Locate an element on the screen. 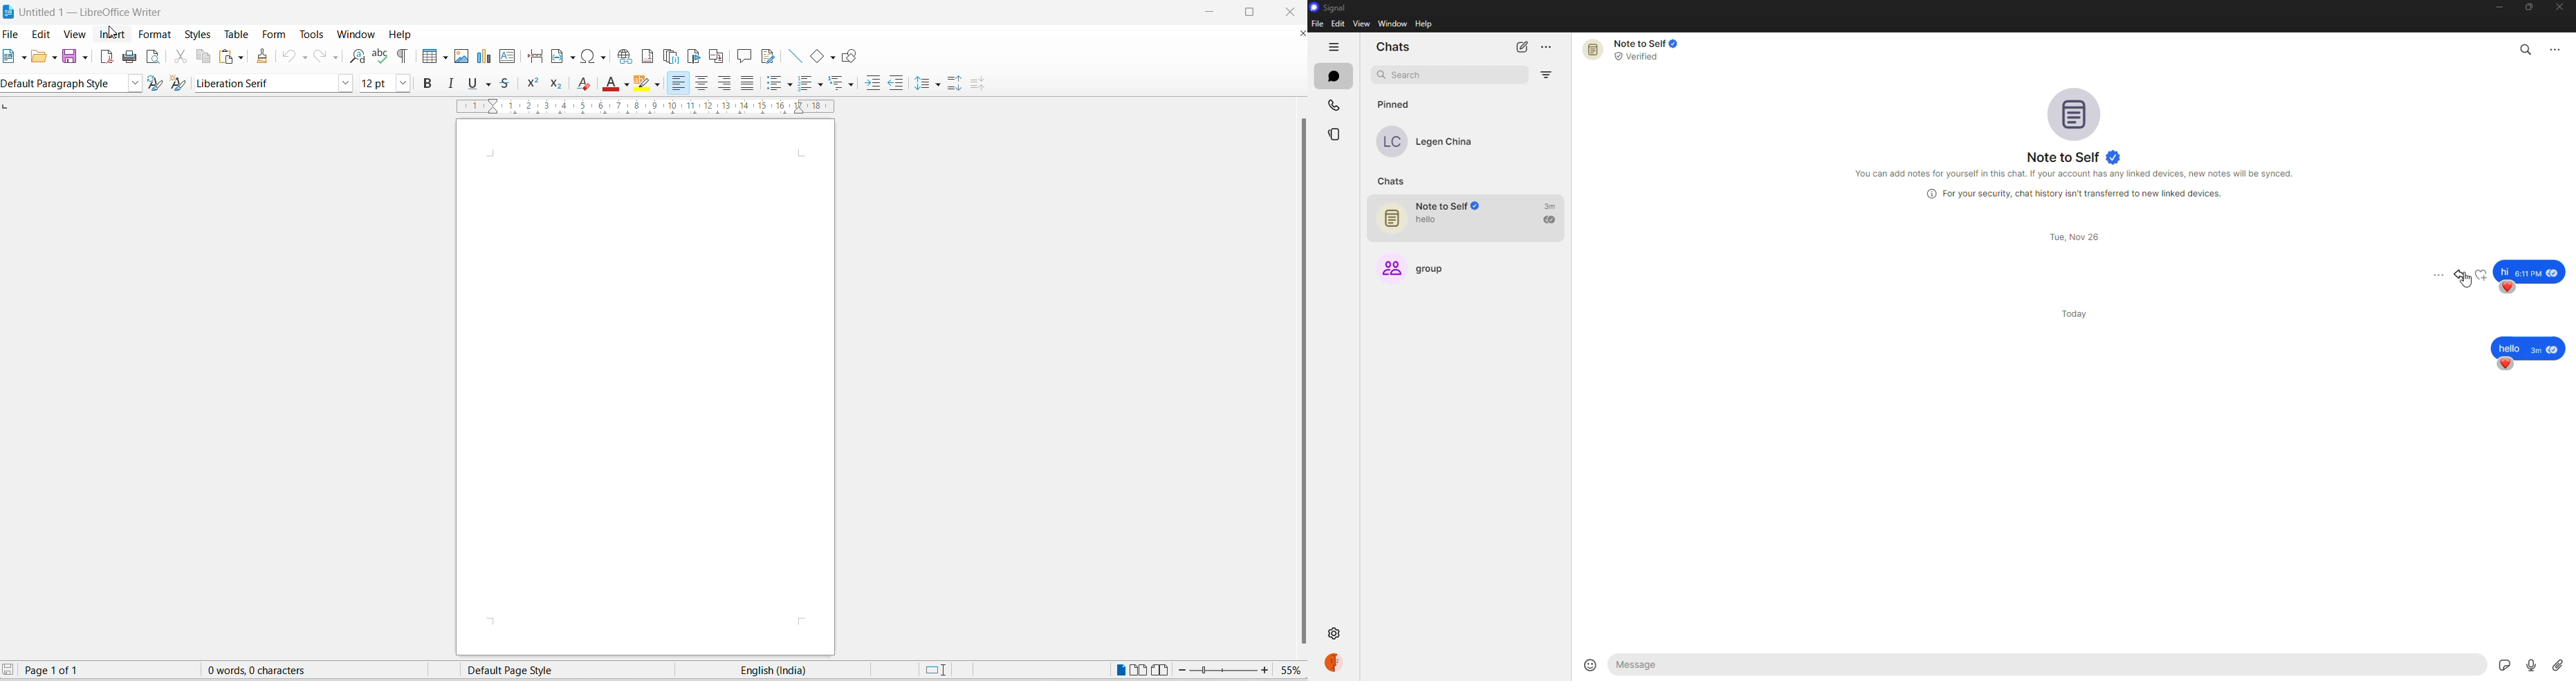 The width and height of the screenshot is (2576, 700). print is located at coordinates (131, 57).